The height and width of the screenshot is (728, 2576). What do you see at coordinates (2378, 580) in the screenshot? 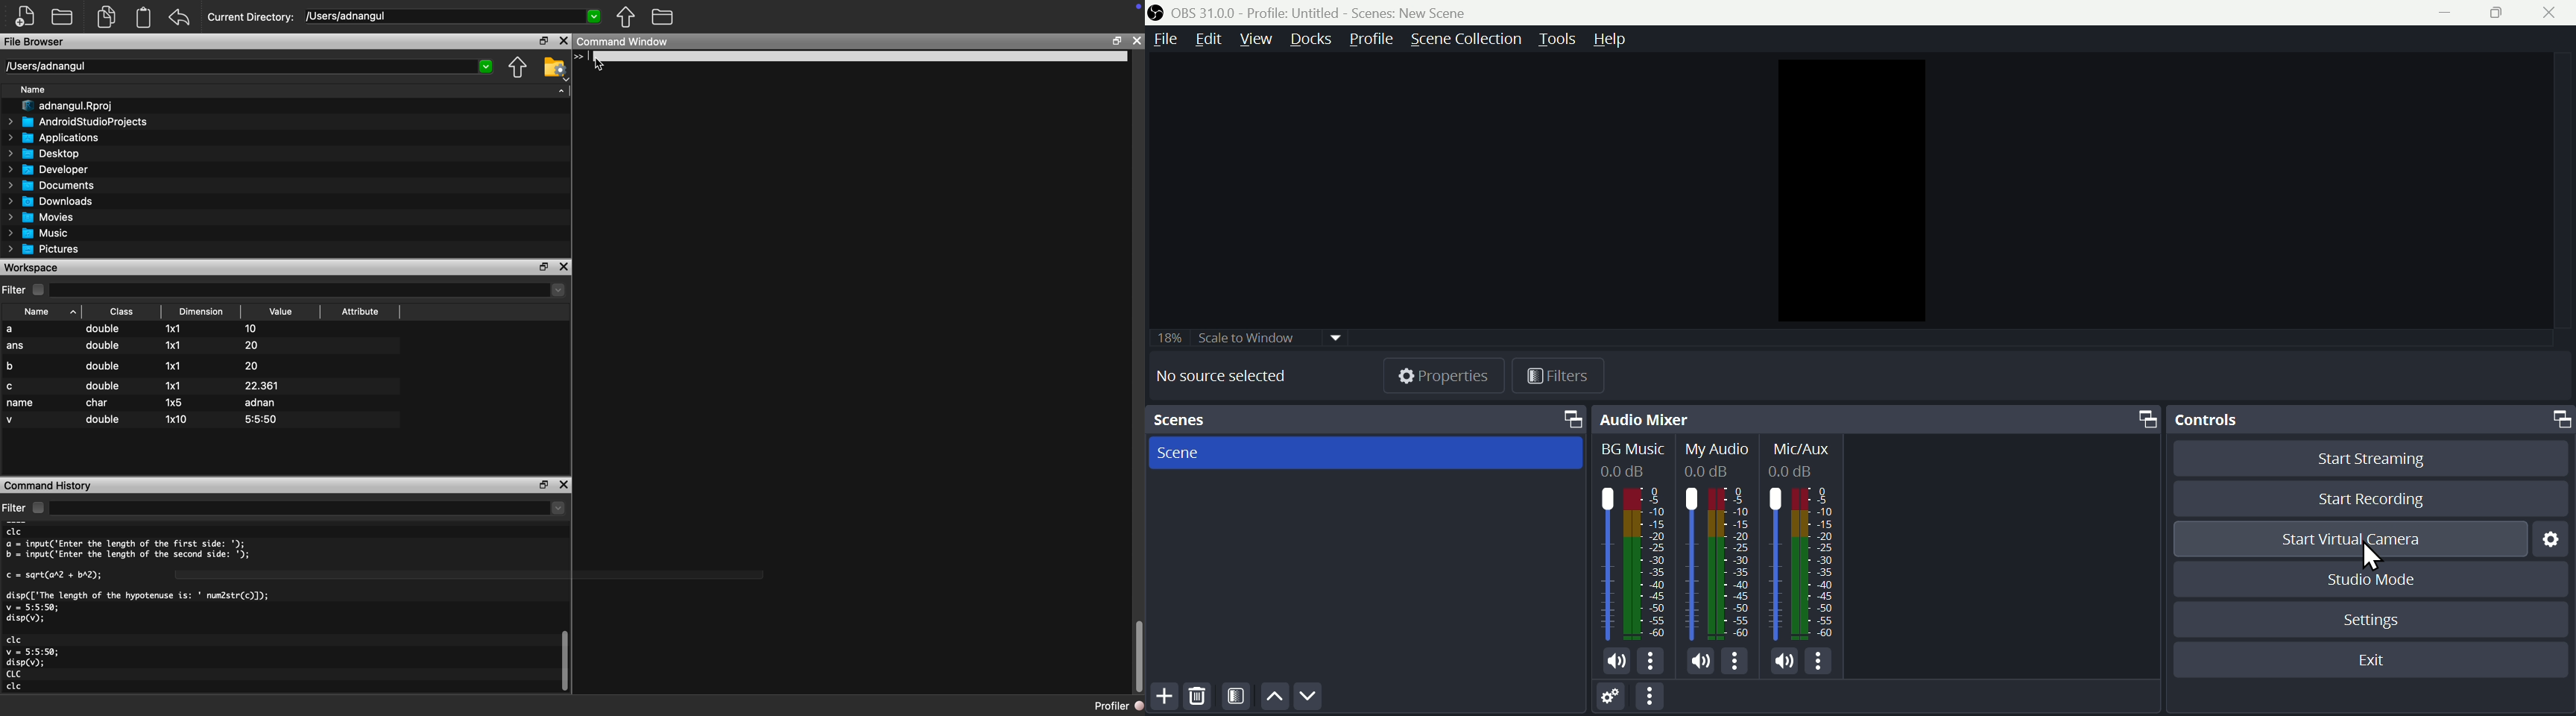
I see `Studio mode` at bounding box center [2378, 580].